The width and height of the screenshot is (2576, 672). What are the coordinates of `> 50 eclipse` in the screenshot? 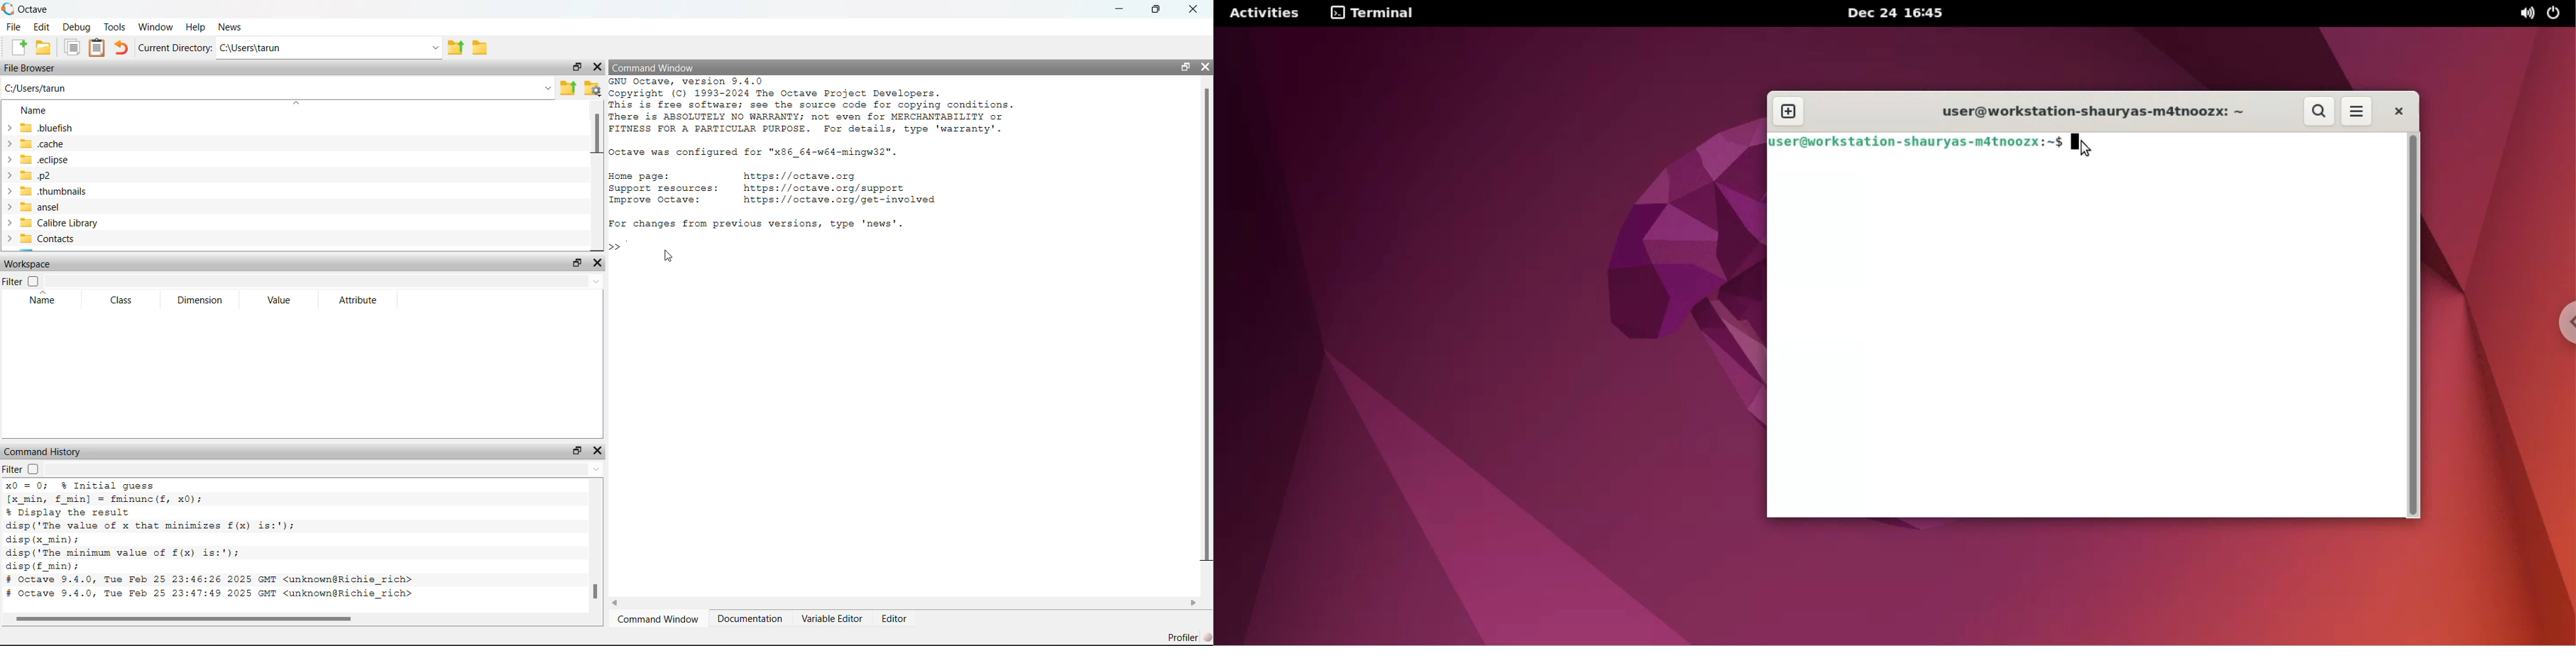 It's located at (40, 160).